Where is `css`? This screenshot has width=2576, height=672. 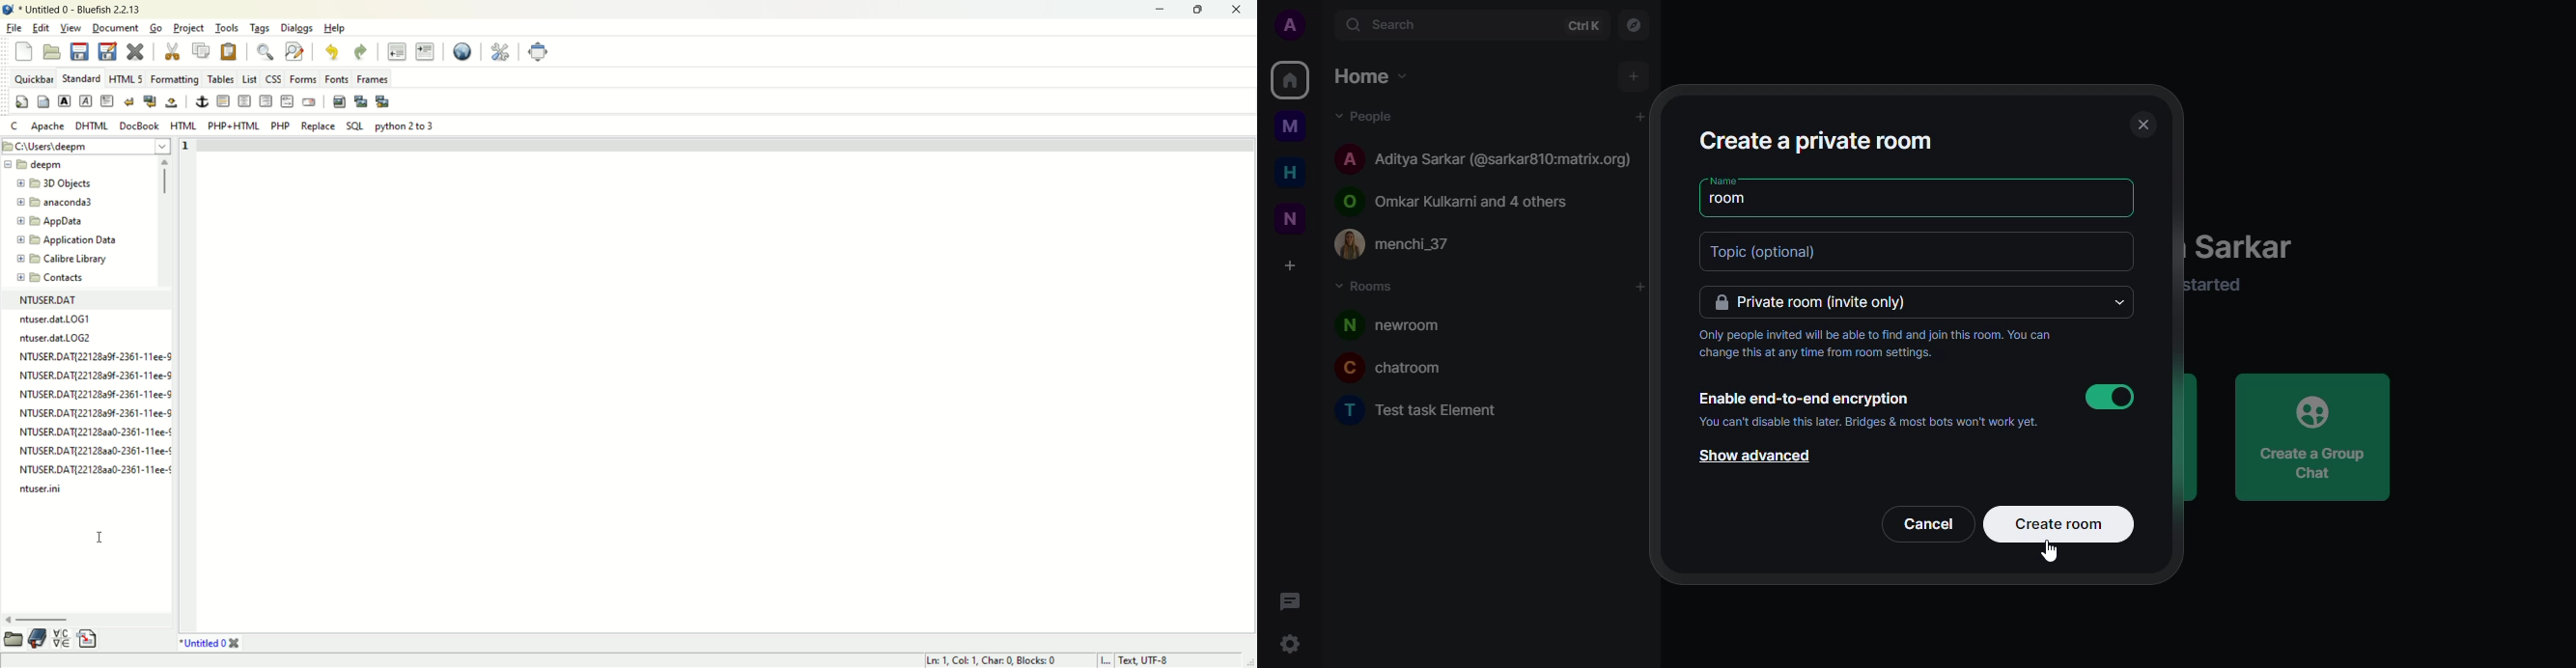
css is located at coordinates (274, 79).